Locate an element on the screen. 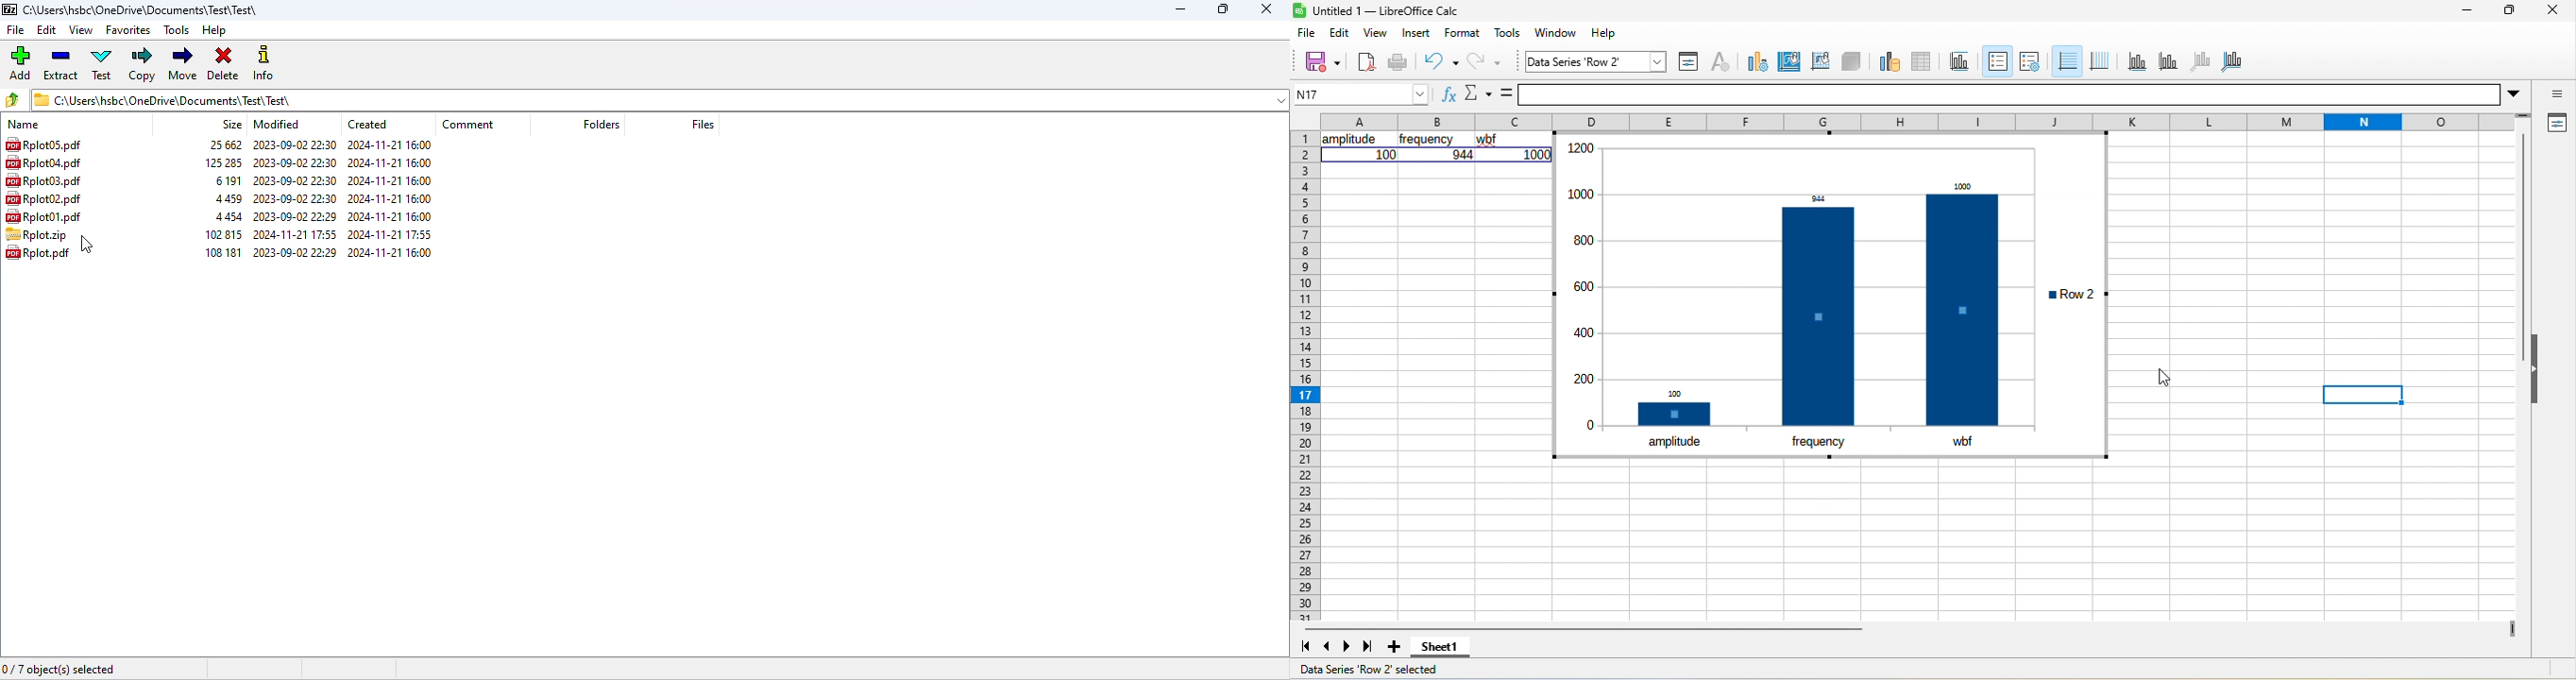 The image size is (2576, 700). 2024-11-21 16:00 is located at coordinates (392, 216).